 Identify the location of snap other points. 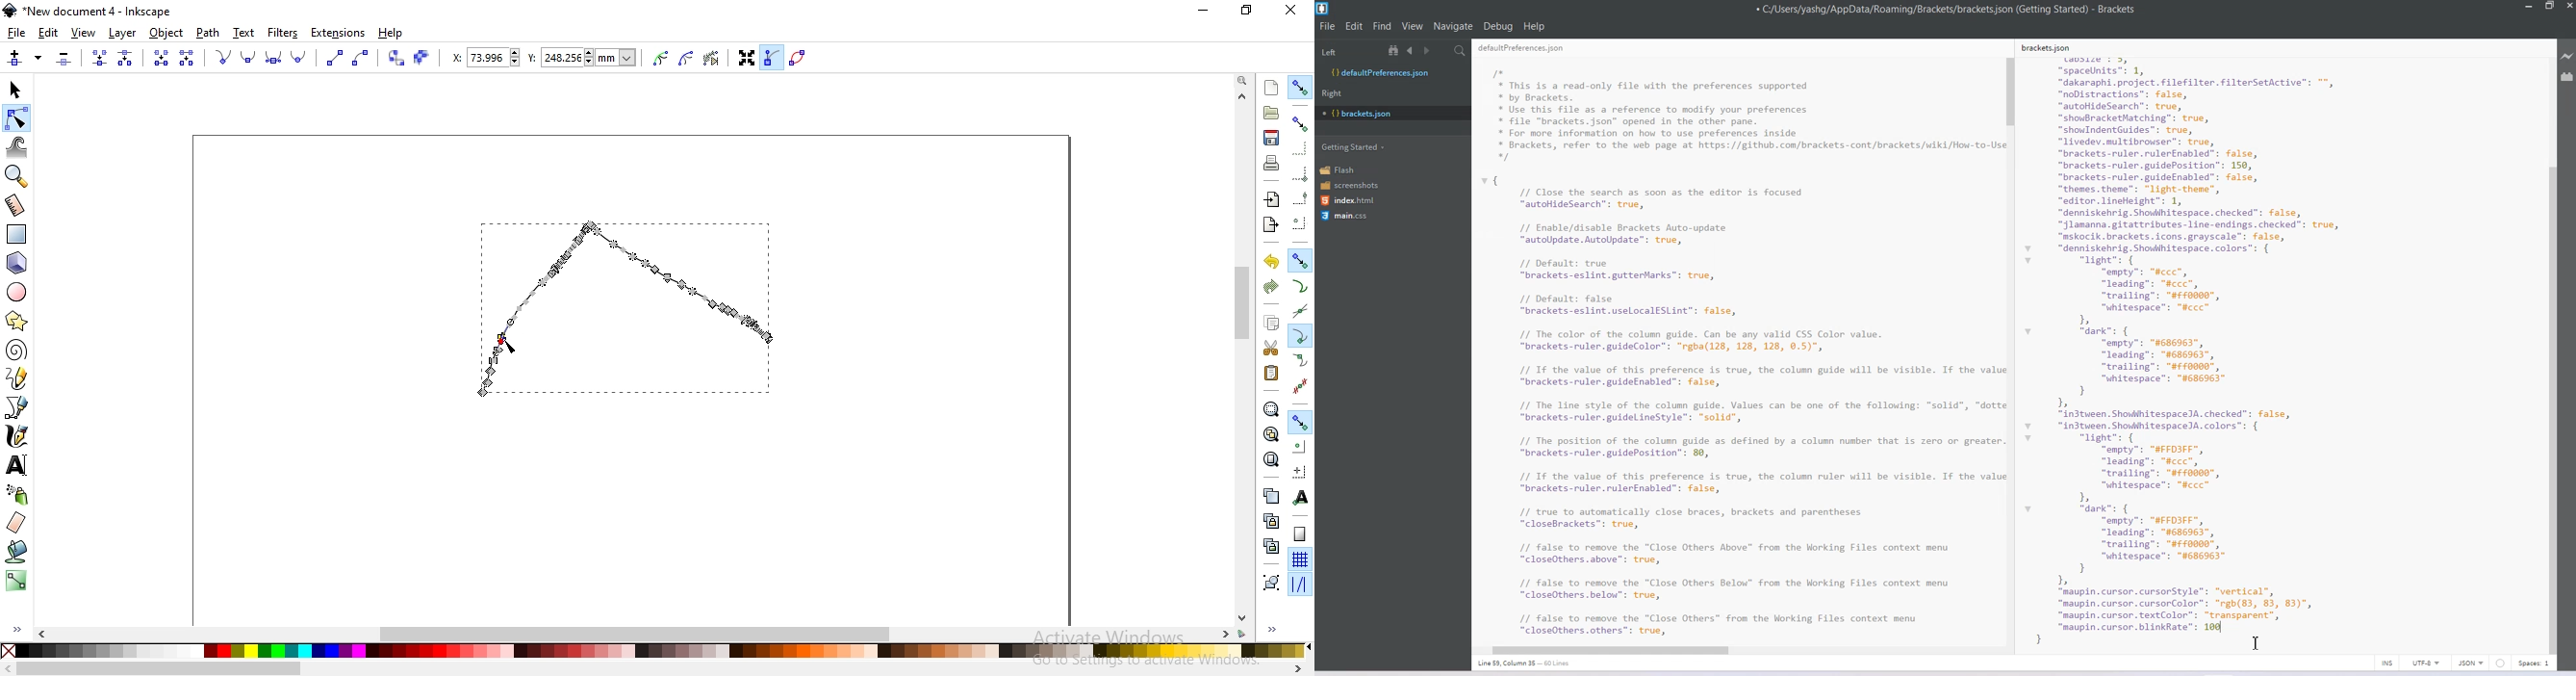
(1300, 421).